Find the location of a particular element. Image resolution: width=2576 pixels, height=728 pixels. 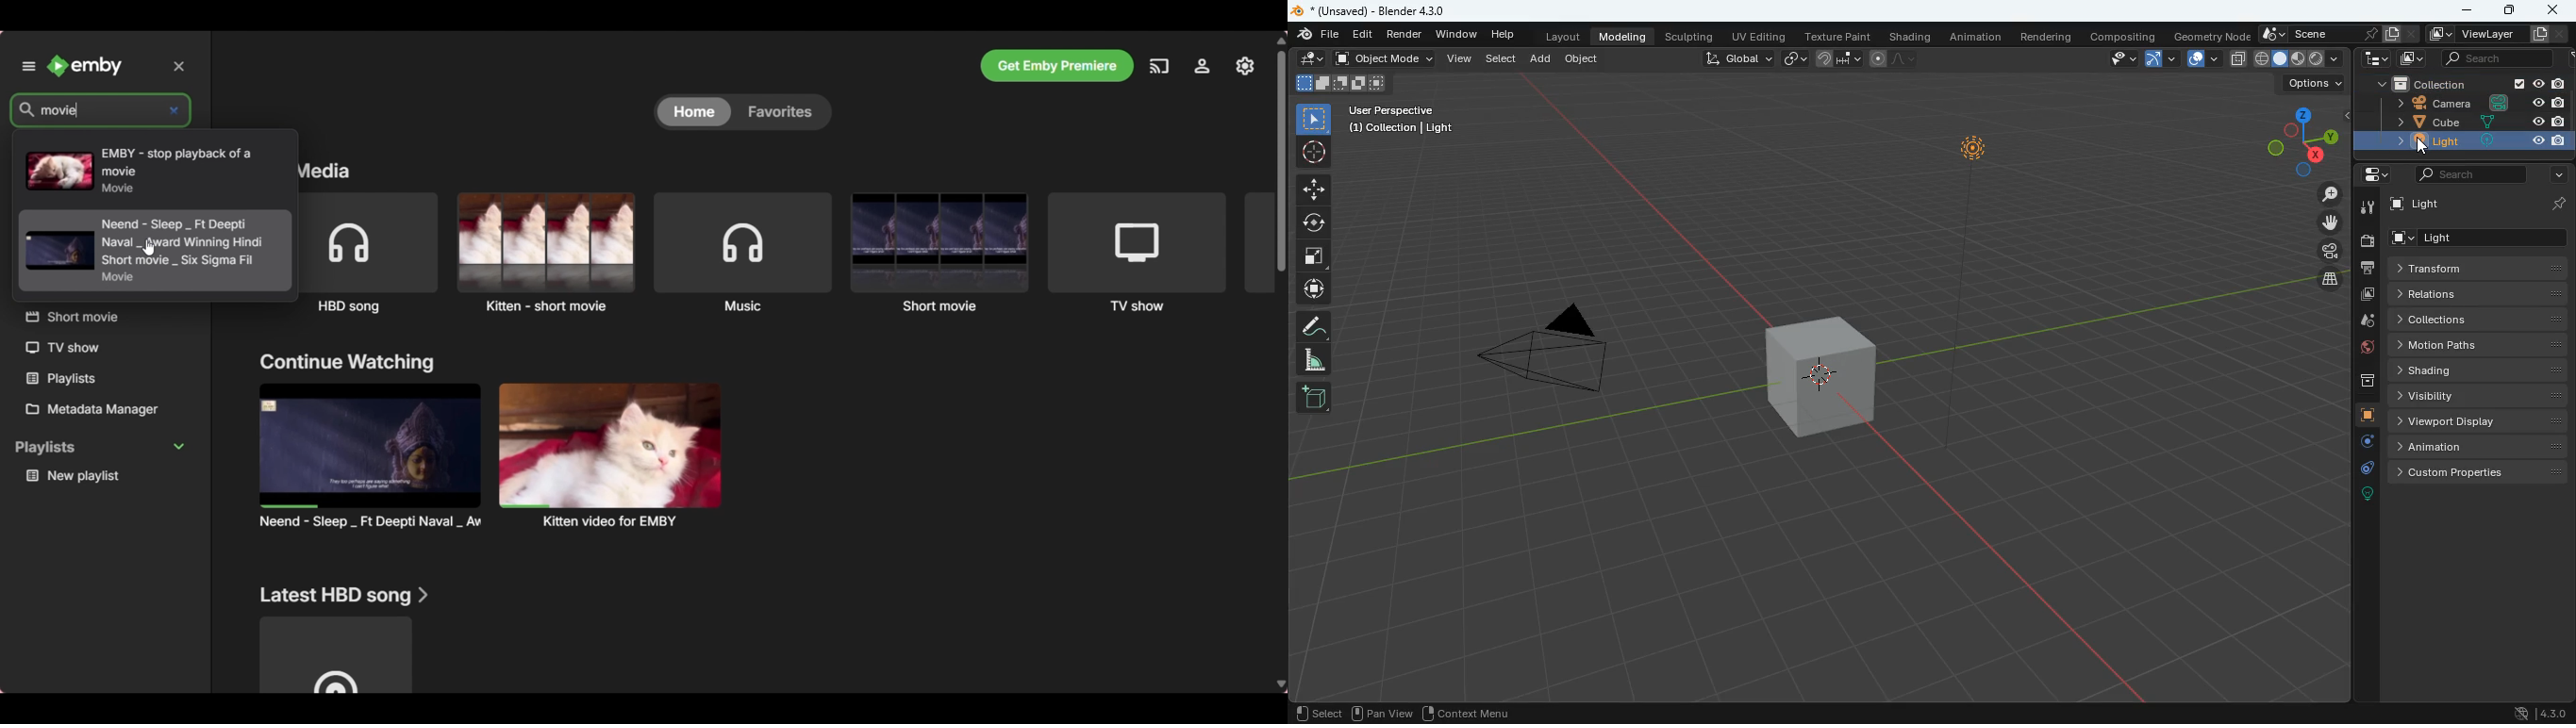

close is located at coordinates (2551, 8).